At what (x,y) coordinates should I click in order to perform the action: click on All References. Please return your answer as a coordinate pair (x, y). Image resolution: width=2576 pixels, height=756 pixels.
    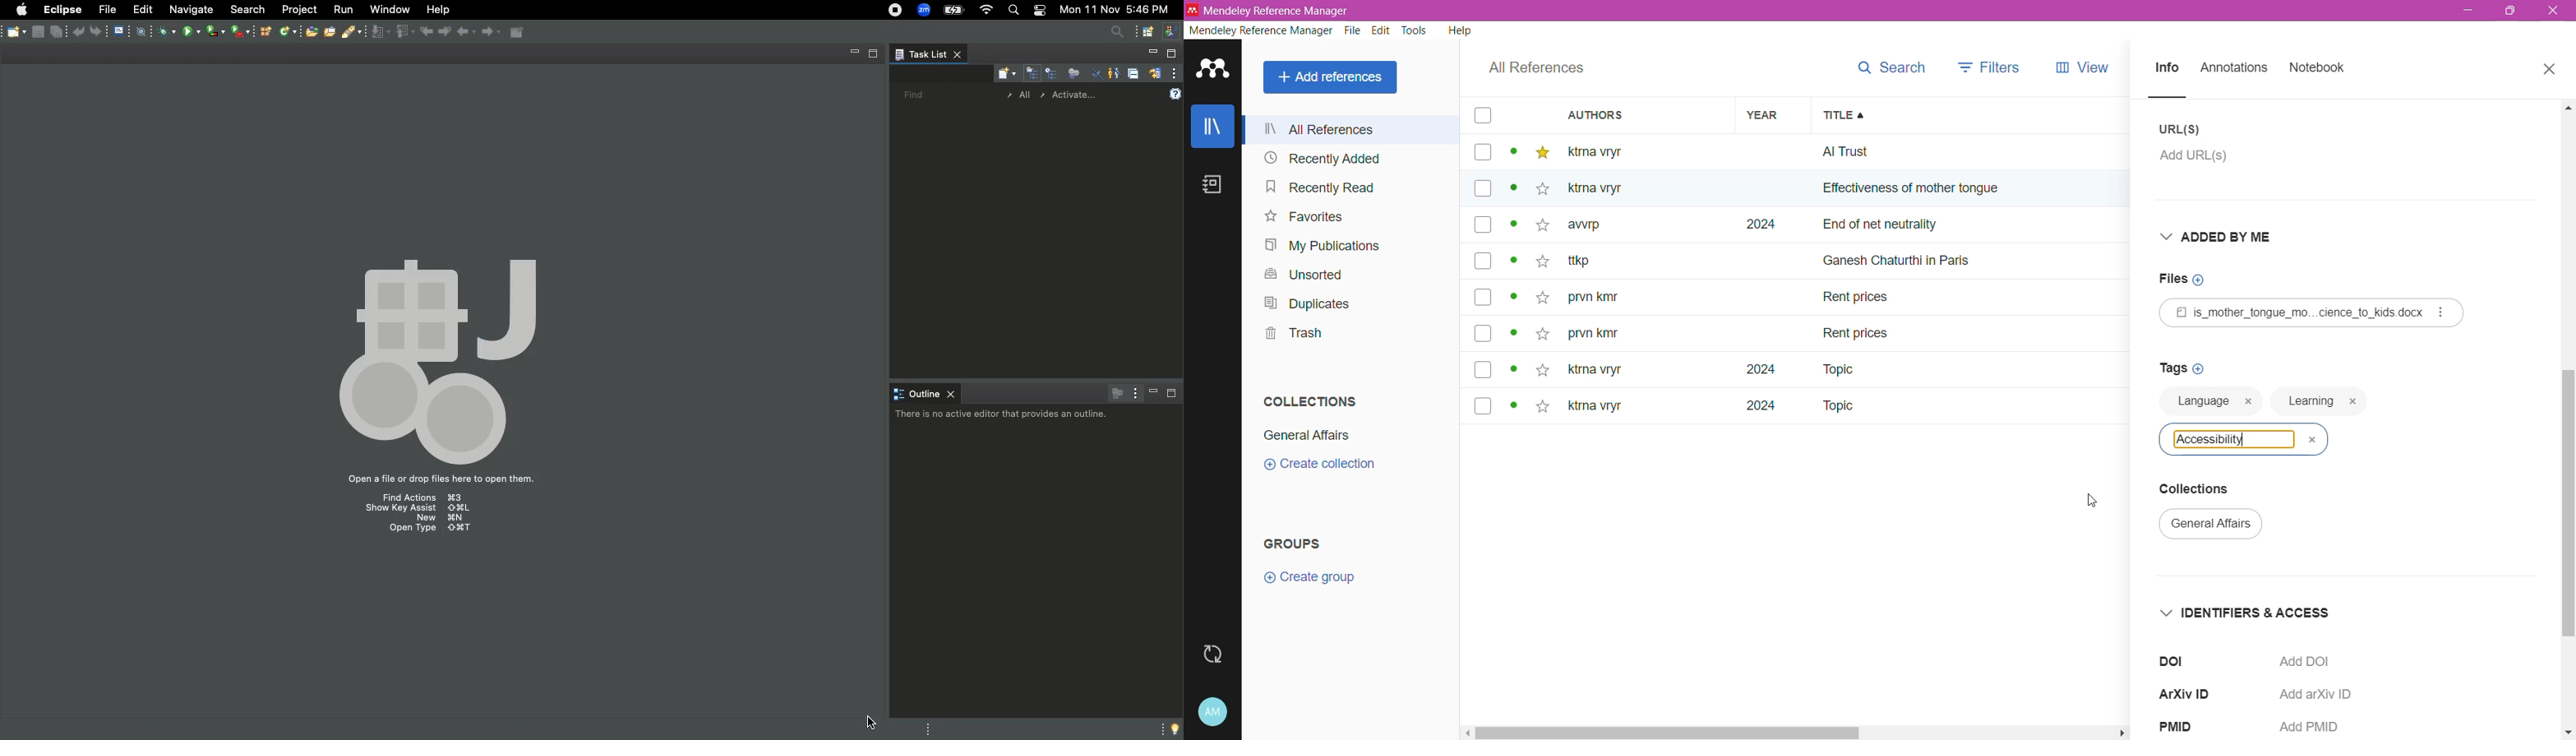
    Looking at the image, I should click on (1352, 129).